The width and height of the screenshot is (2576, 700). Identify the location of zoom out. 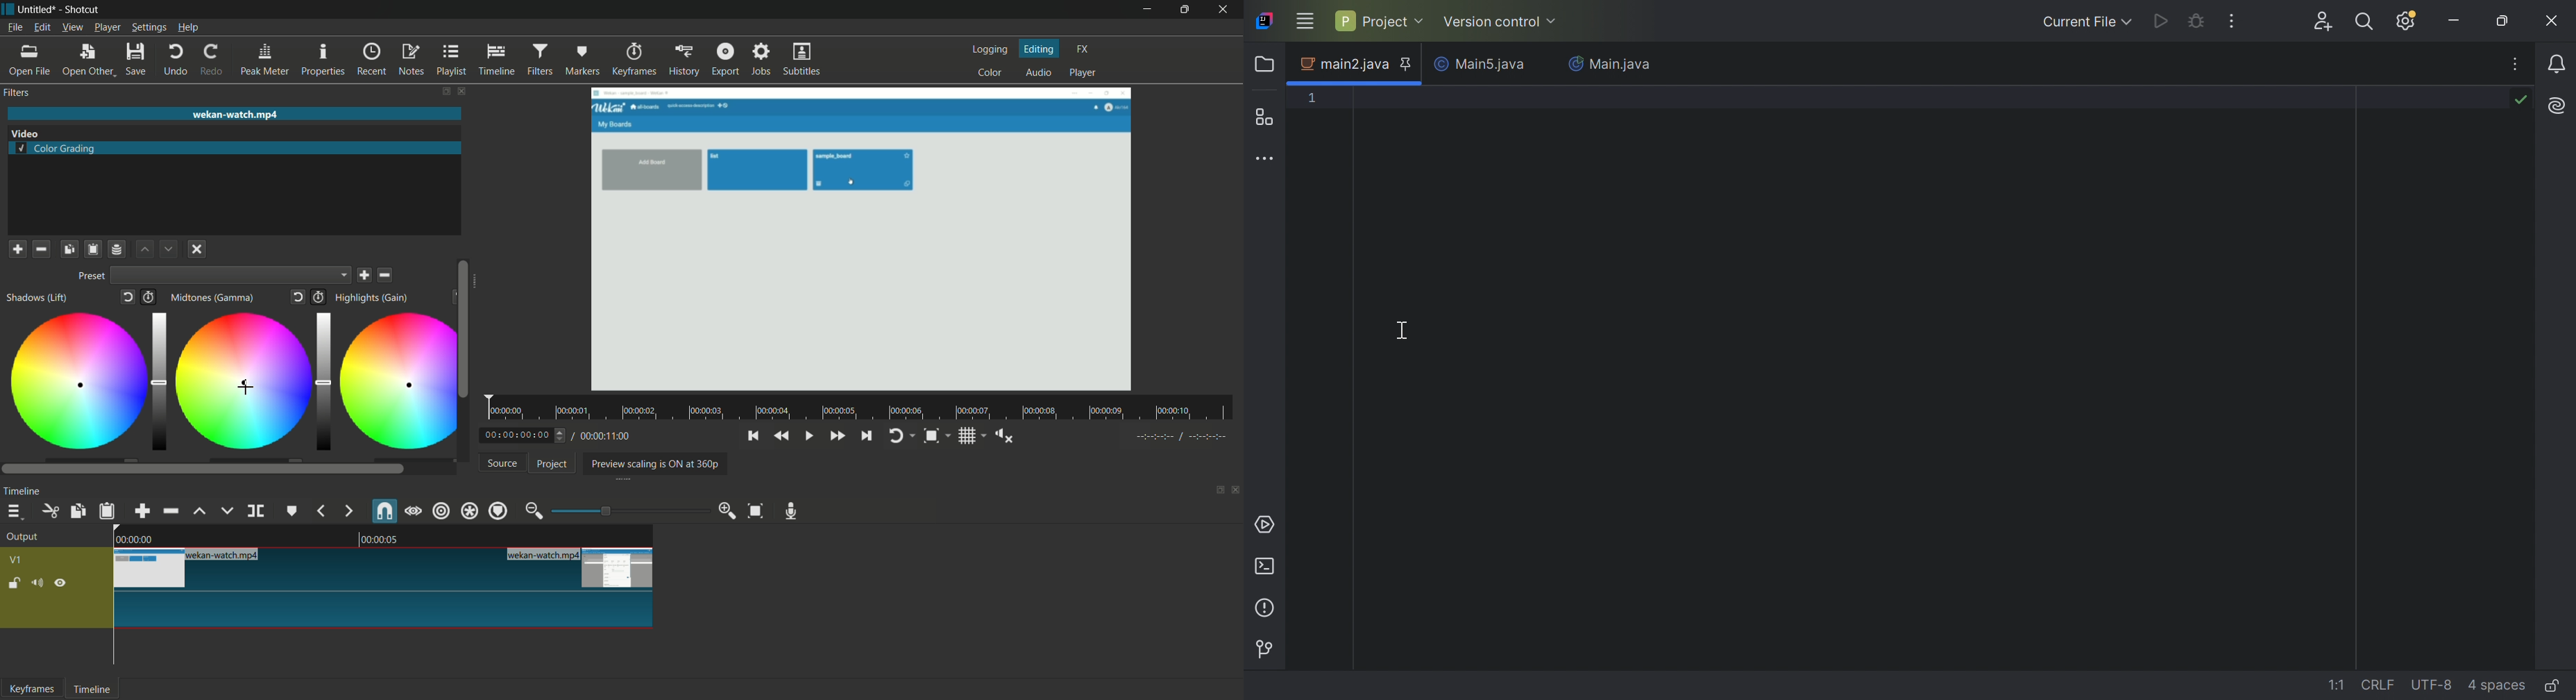
(533, 510).